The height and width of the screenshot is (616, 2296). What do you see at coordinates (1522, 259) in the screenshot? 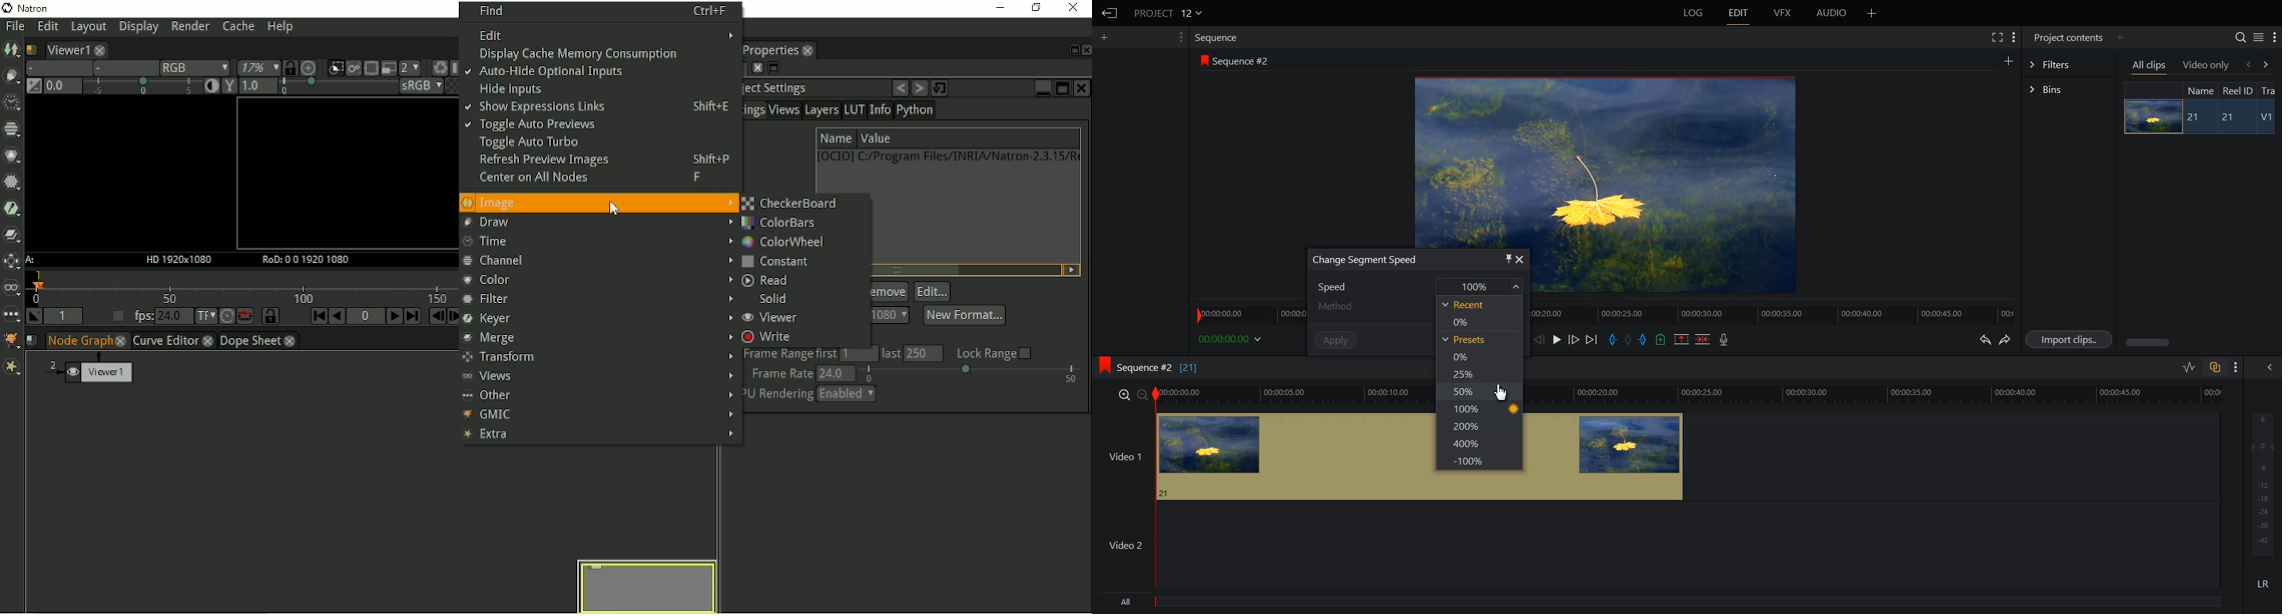
I see `close` at bounding box center [1522, 259].